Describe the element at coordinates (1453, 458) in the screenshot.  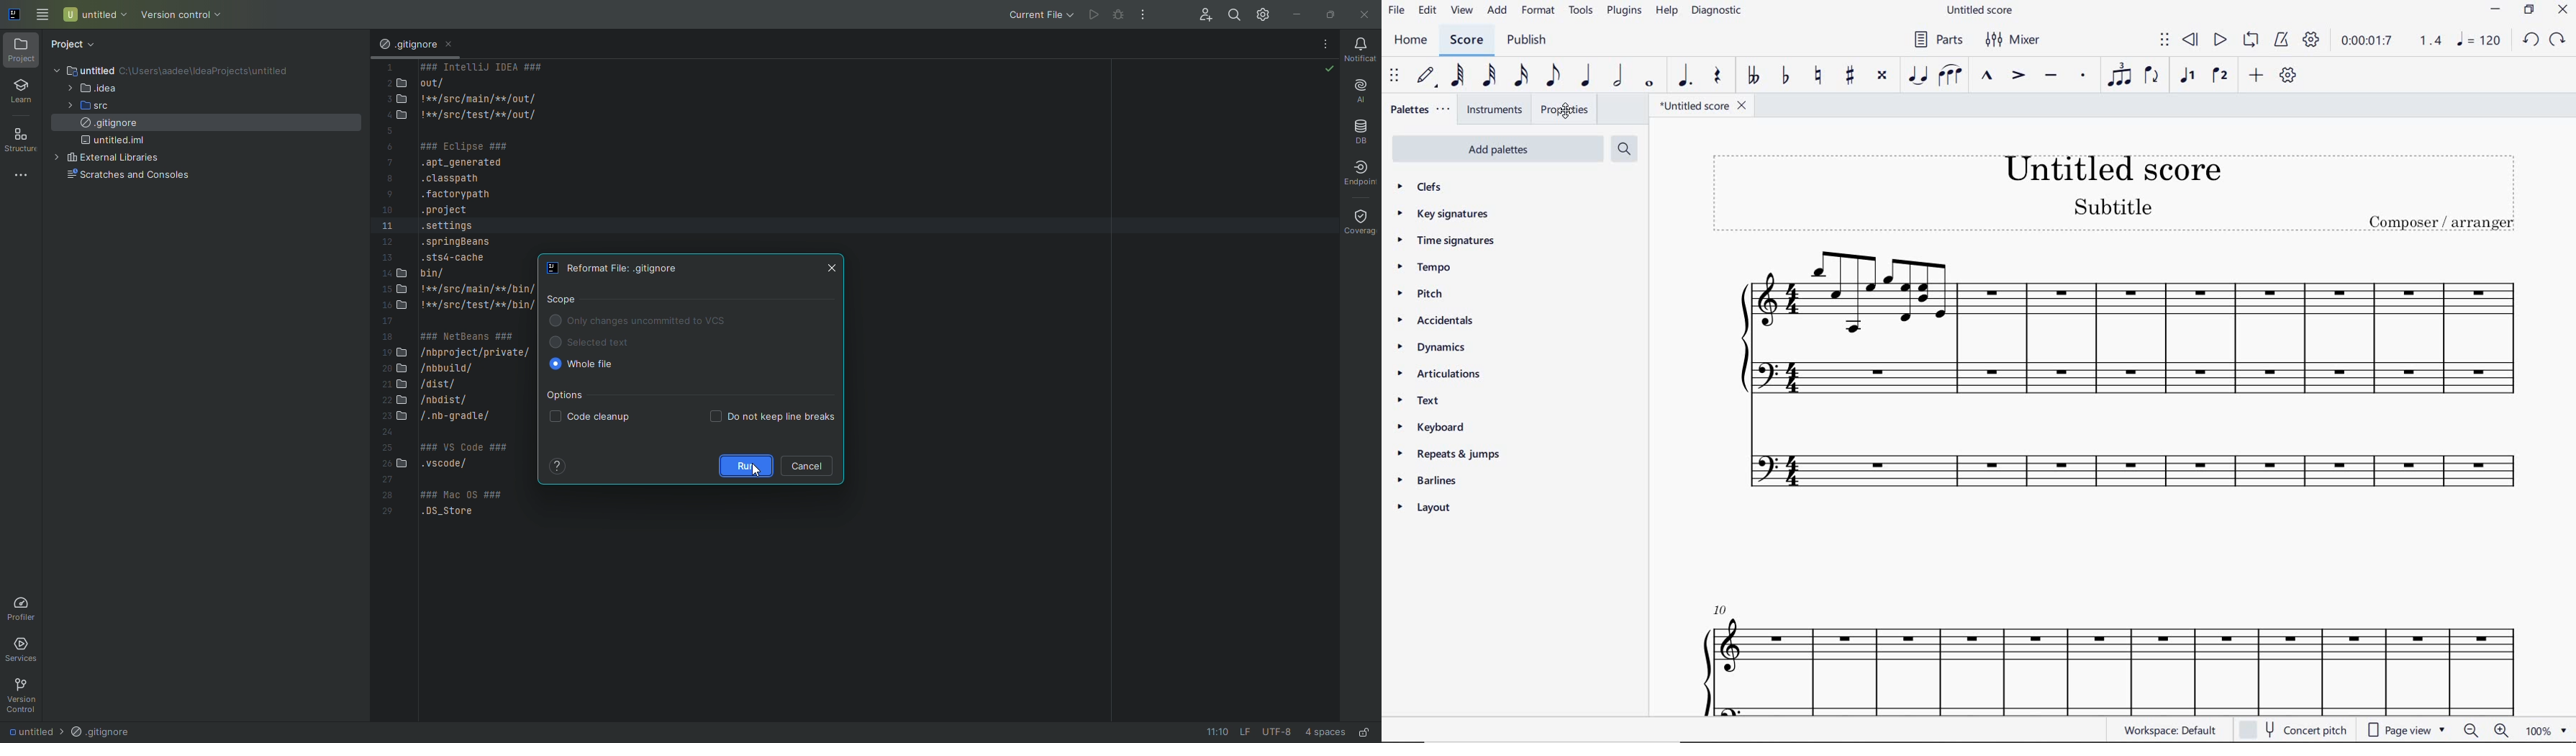
I see `repeats & jumps` at that location.